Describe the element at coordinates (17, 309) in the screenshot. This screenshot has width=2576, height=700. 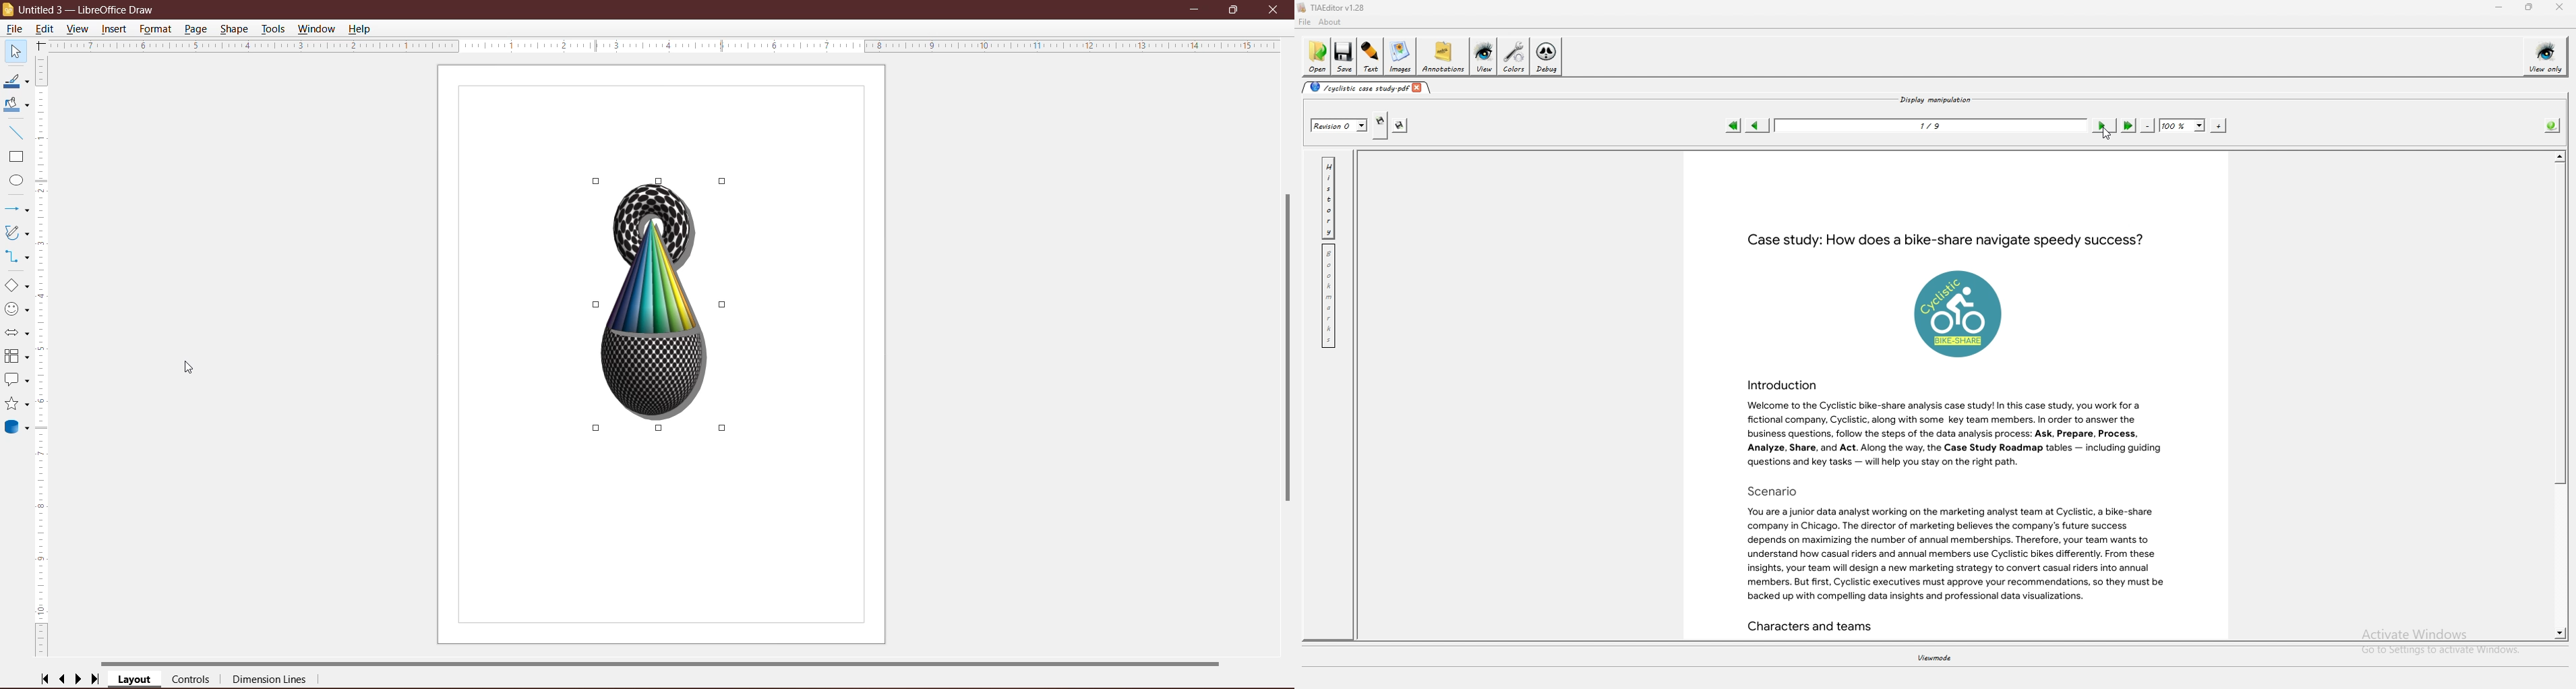
I see `Symbol Shapes` at that location.